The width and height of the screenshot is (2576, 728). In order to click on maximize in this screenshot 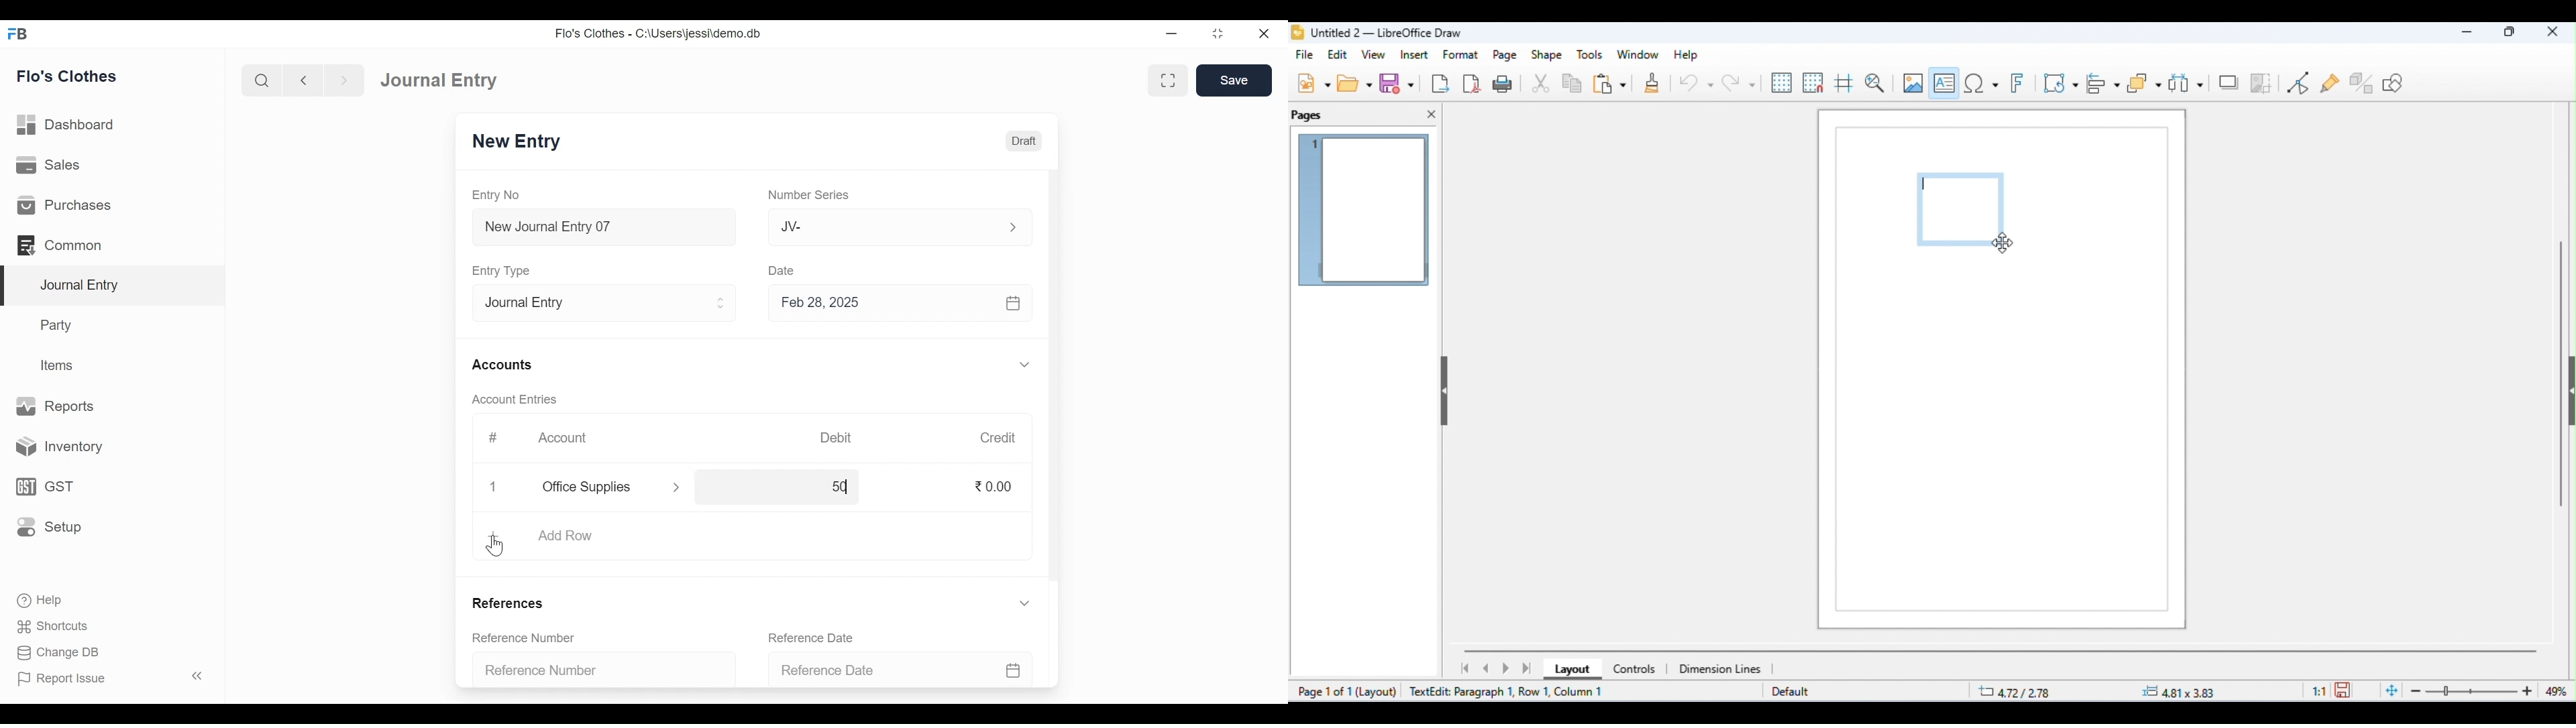, I will do `click(2510, 34)`.